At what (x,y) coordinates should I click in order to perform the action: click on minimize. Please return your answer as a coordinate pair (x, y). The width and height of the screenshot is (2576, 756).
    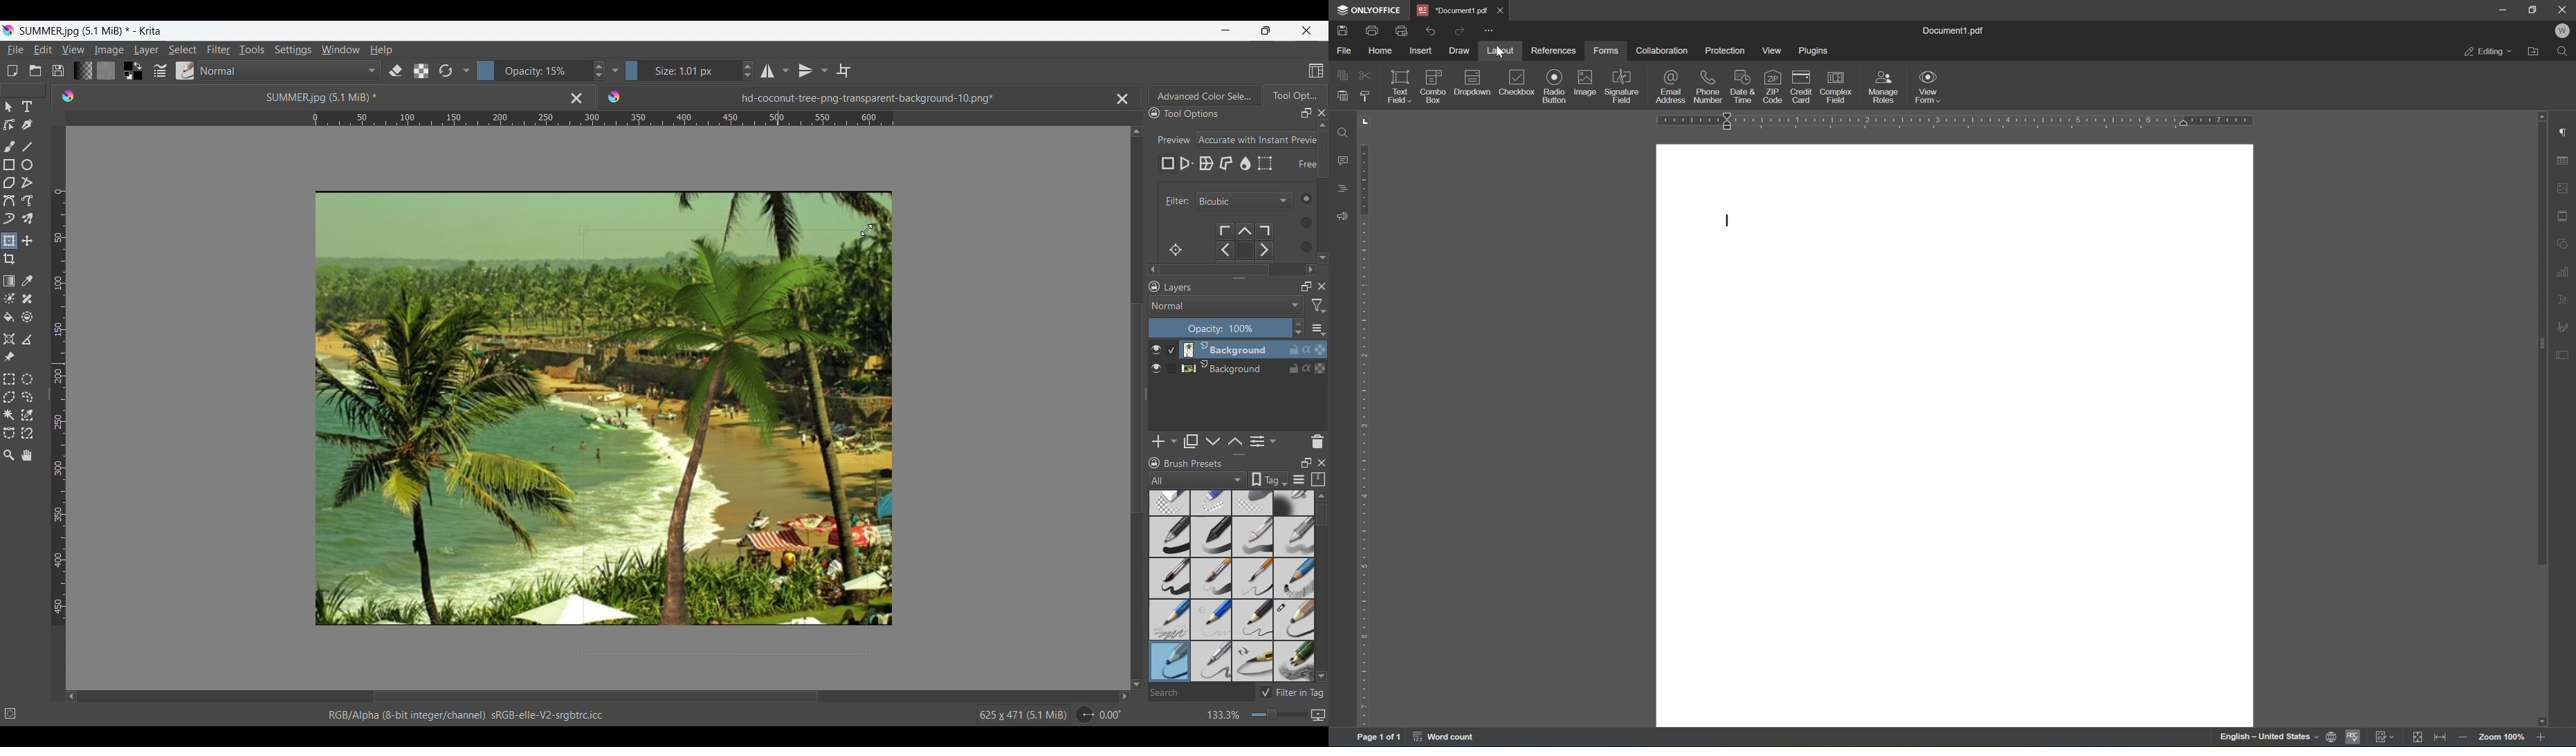
    Looking at the image, I should click on (2504, 10).